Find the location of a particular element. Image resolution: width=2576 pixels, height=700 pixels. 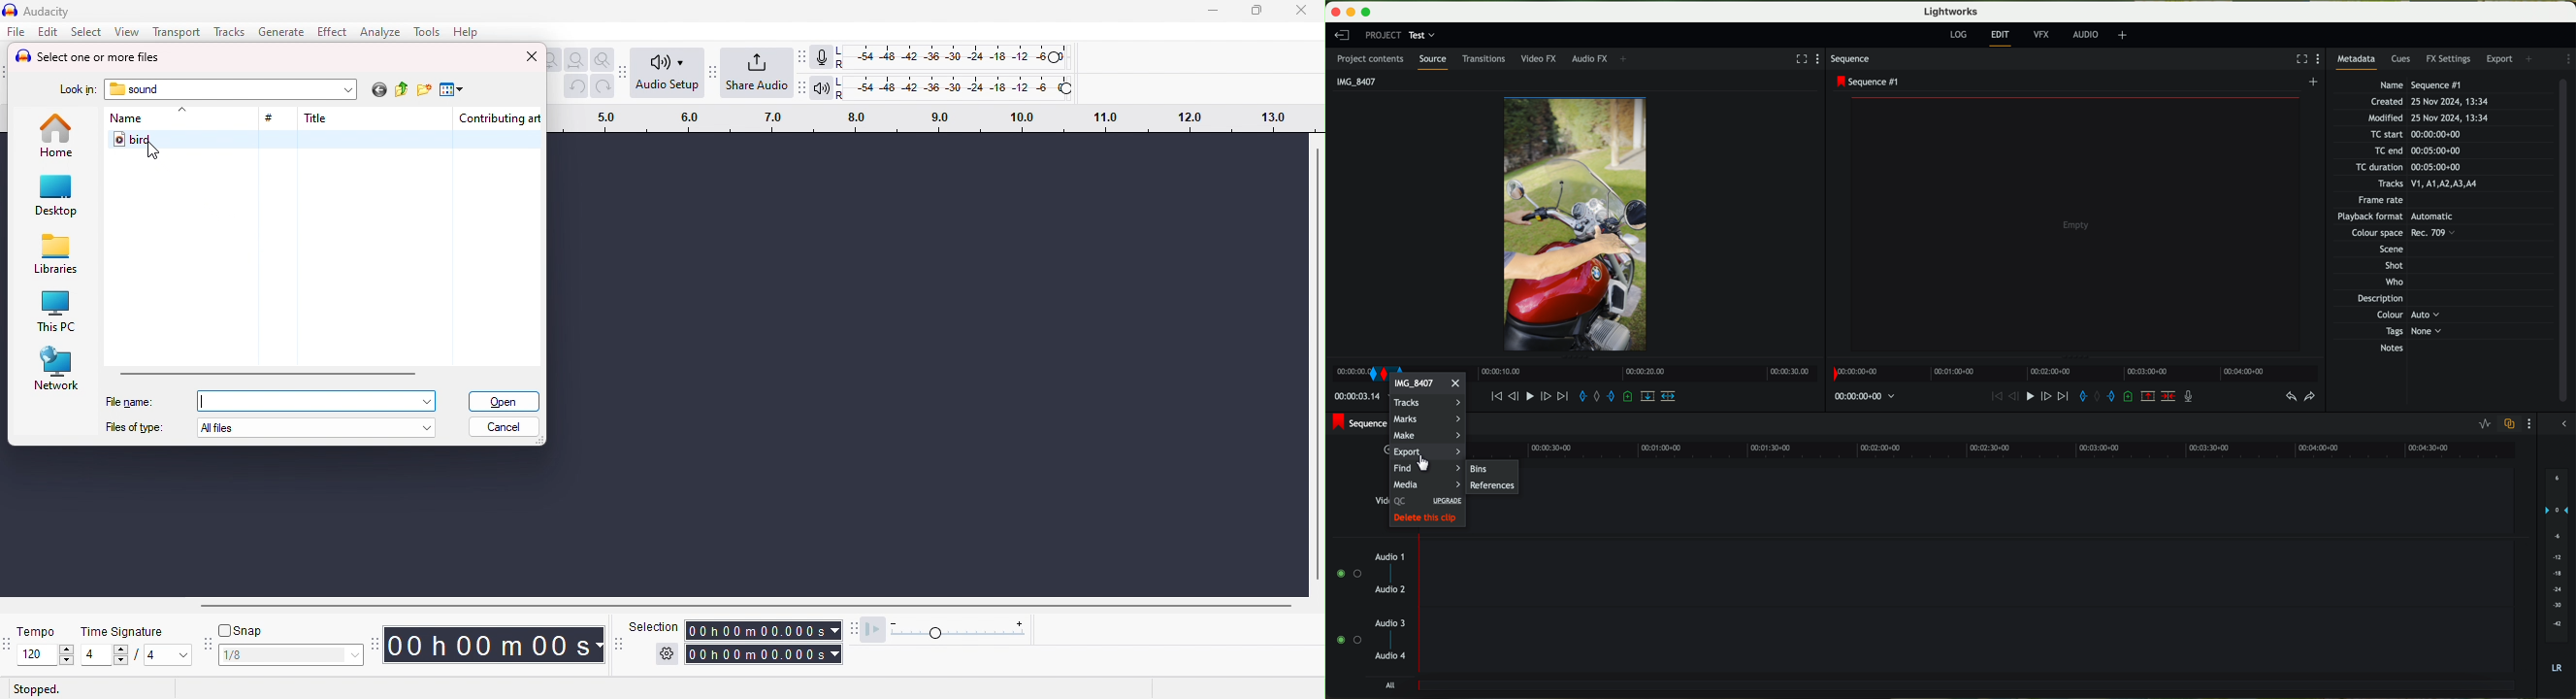

stopped is located at coordinates (37, 689).